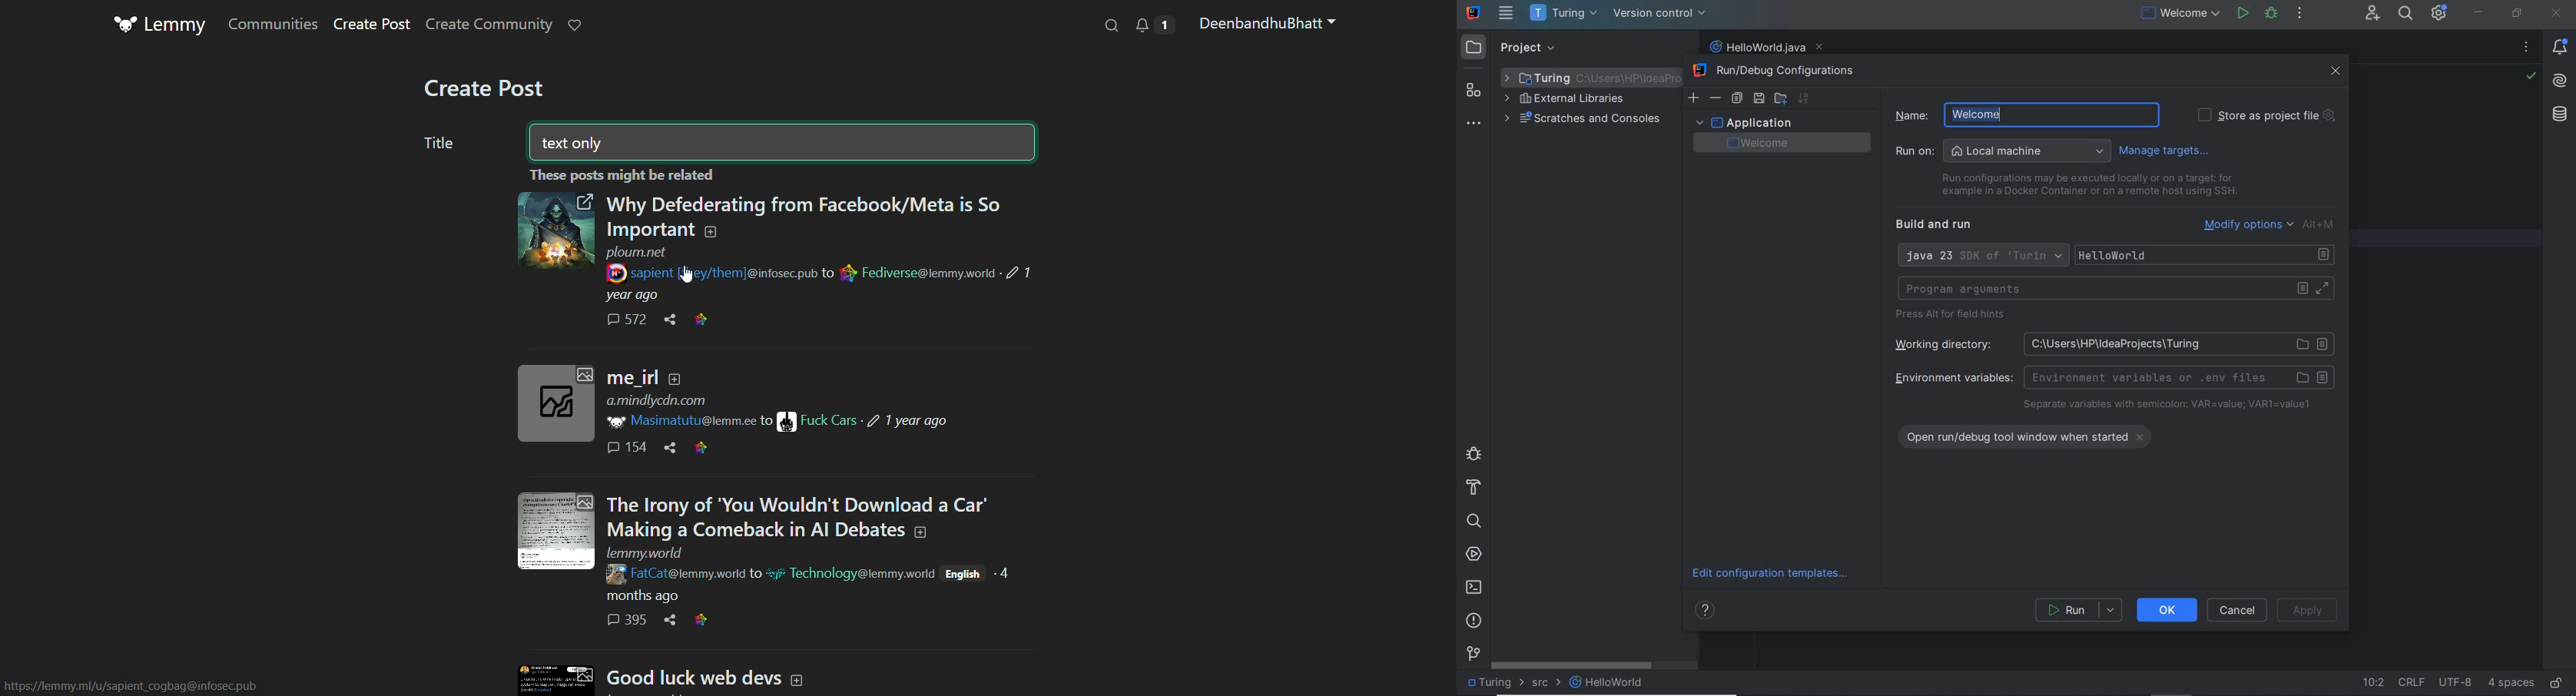 The width and height of the screenshot is (2576, 700). I want to click on Indicates post was edited 1 year ago, so click(907, 421).